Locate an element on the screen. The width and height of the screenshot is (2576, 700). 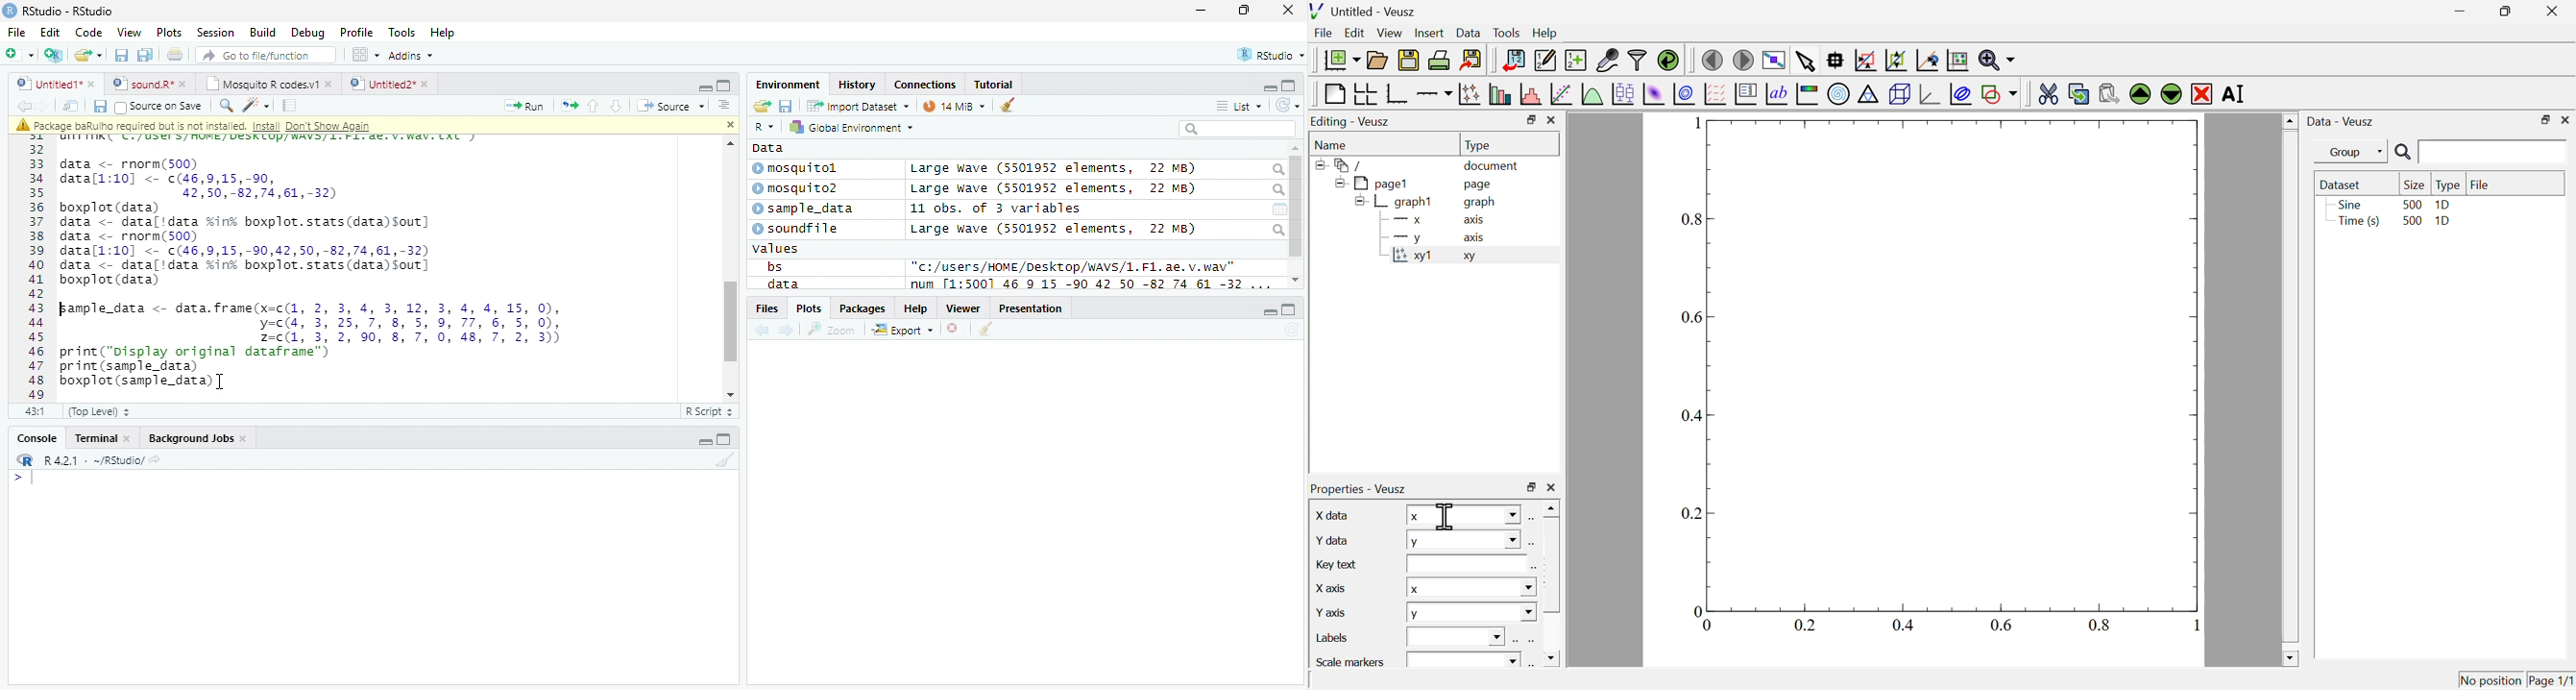
file is located at coordinates (2481, 183).